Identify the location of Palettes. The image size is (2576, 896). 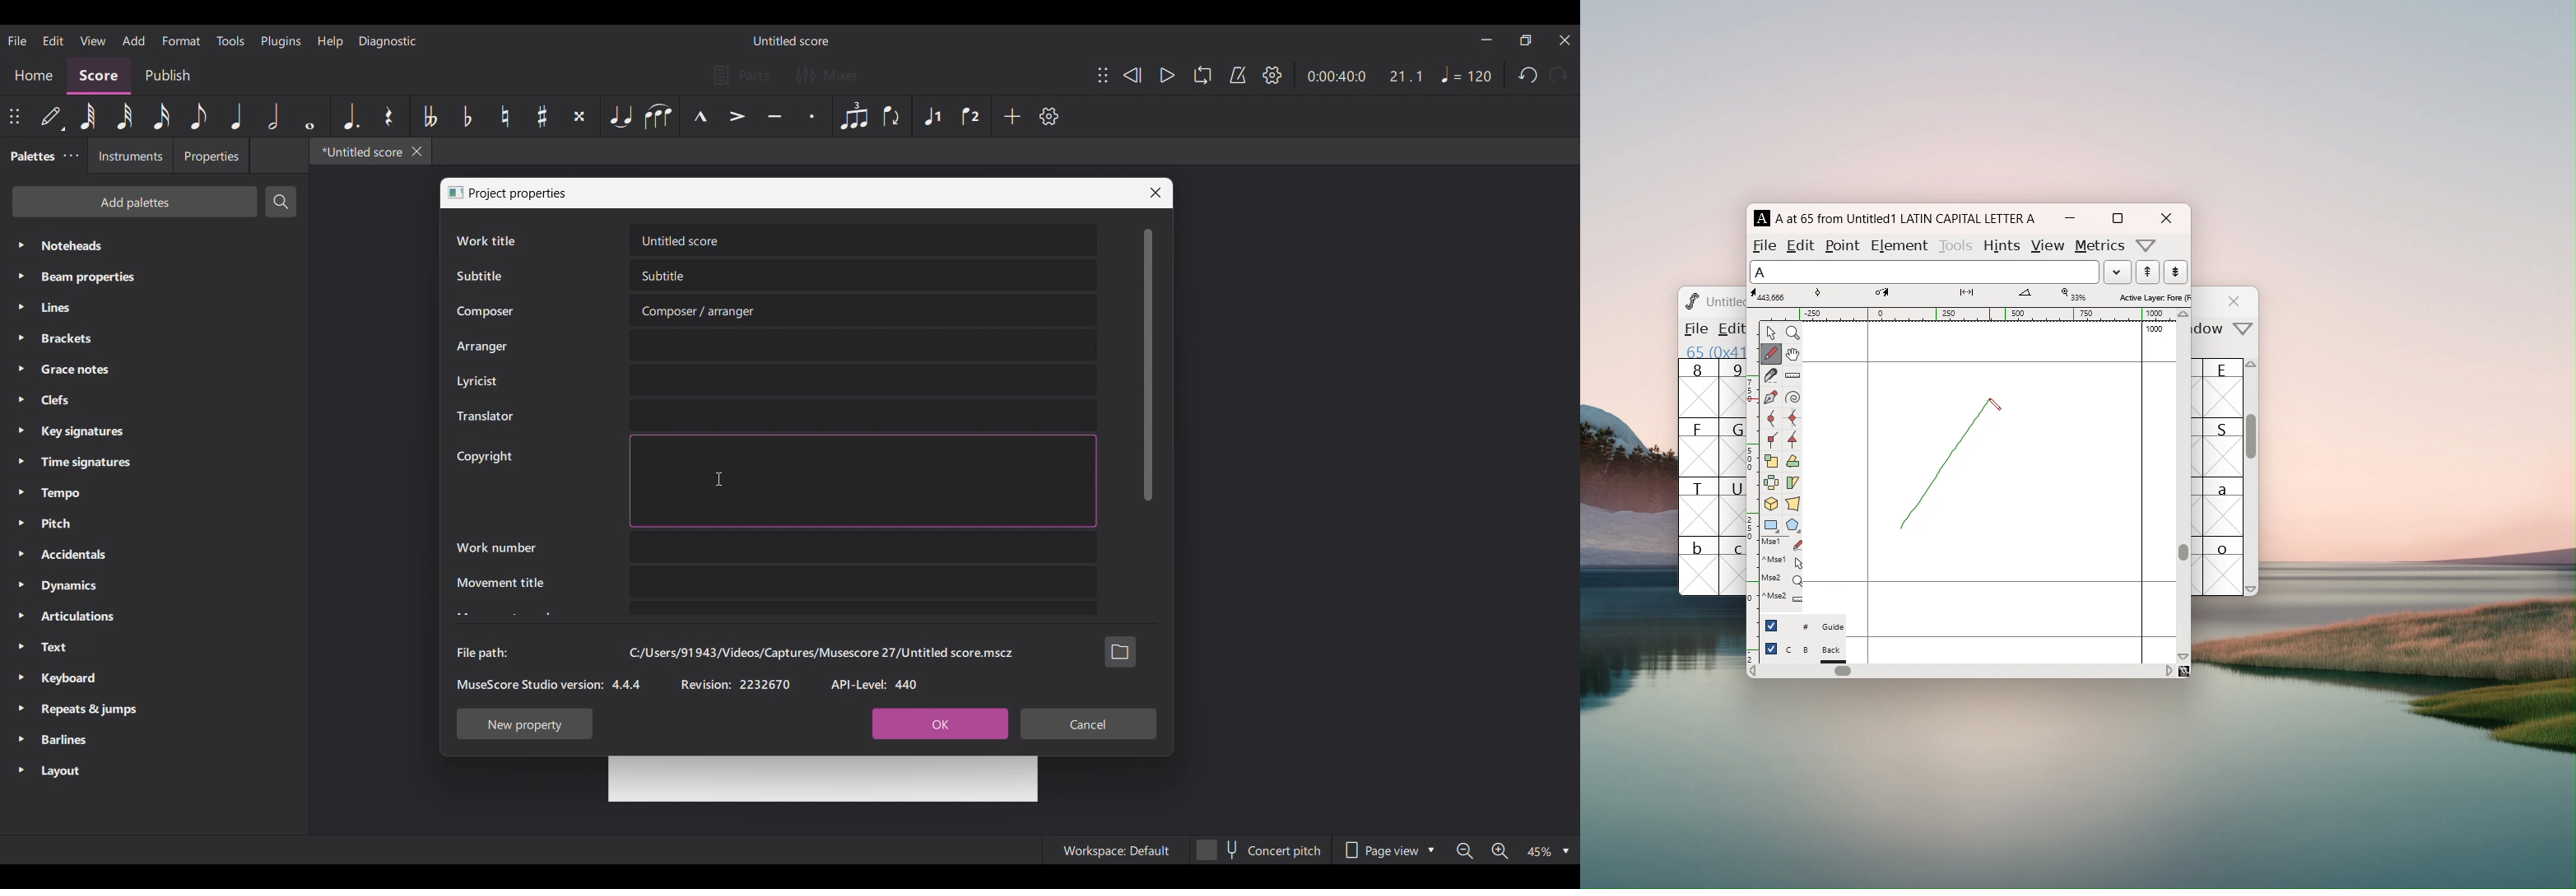
(30, 156).